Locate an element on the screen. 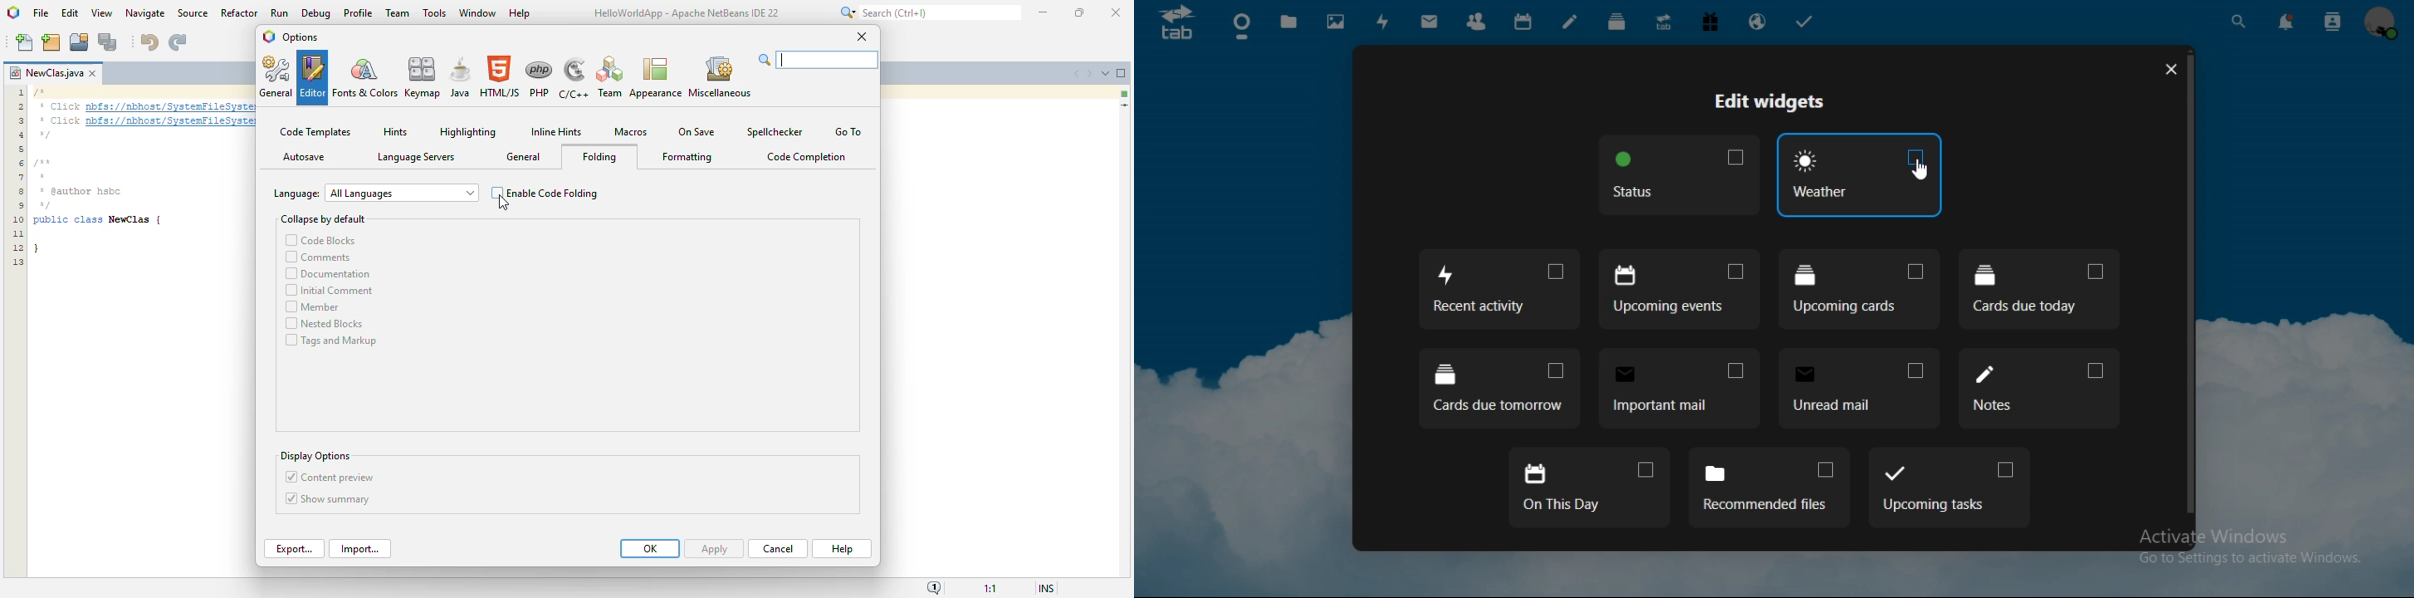 The height and width of the screenshot is (616, 2436). upcoming events is located at coordinates (1676, 288).